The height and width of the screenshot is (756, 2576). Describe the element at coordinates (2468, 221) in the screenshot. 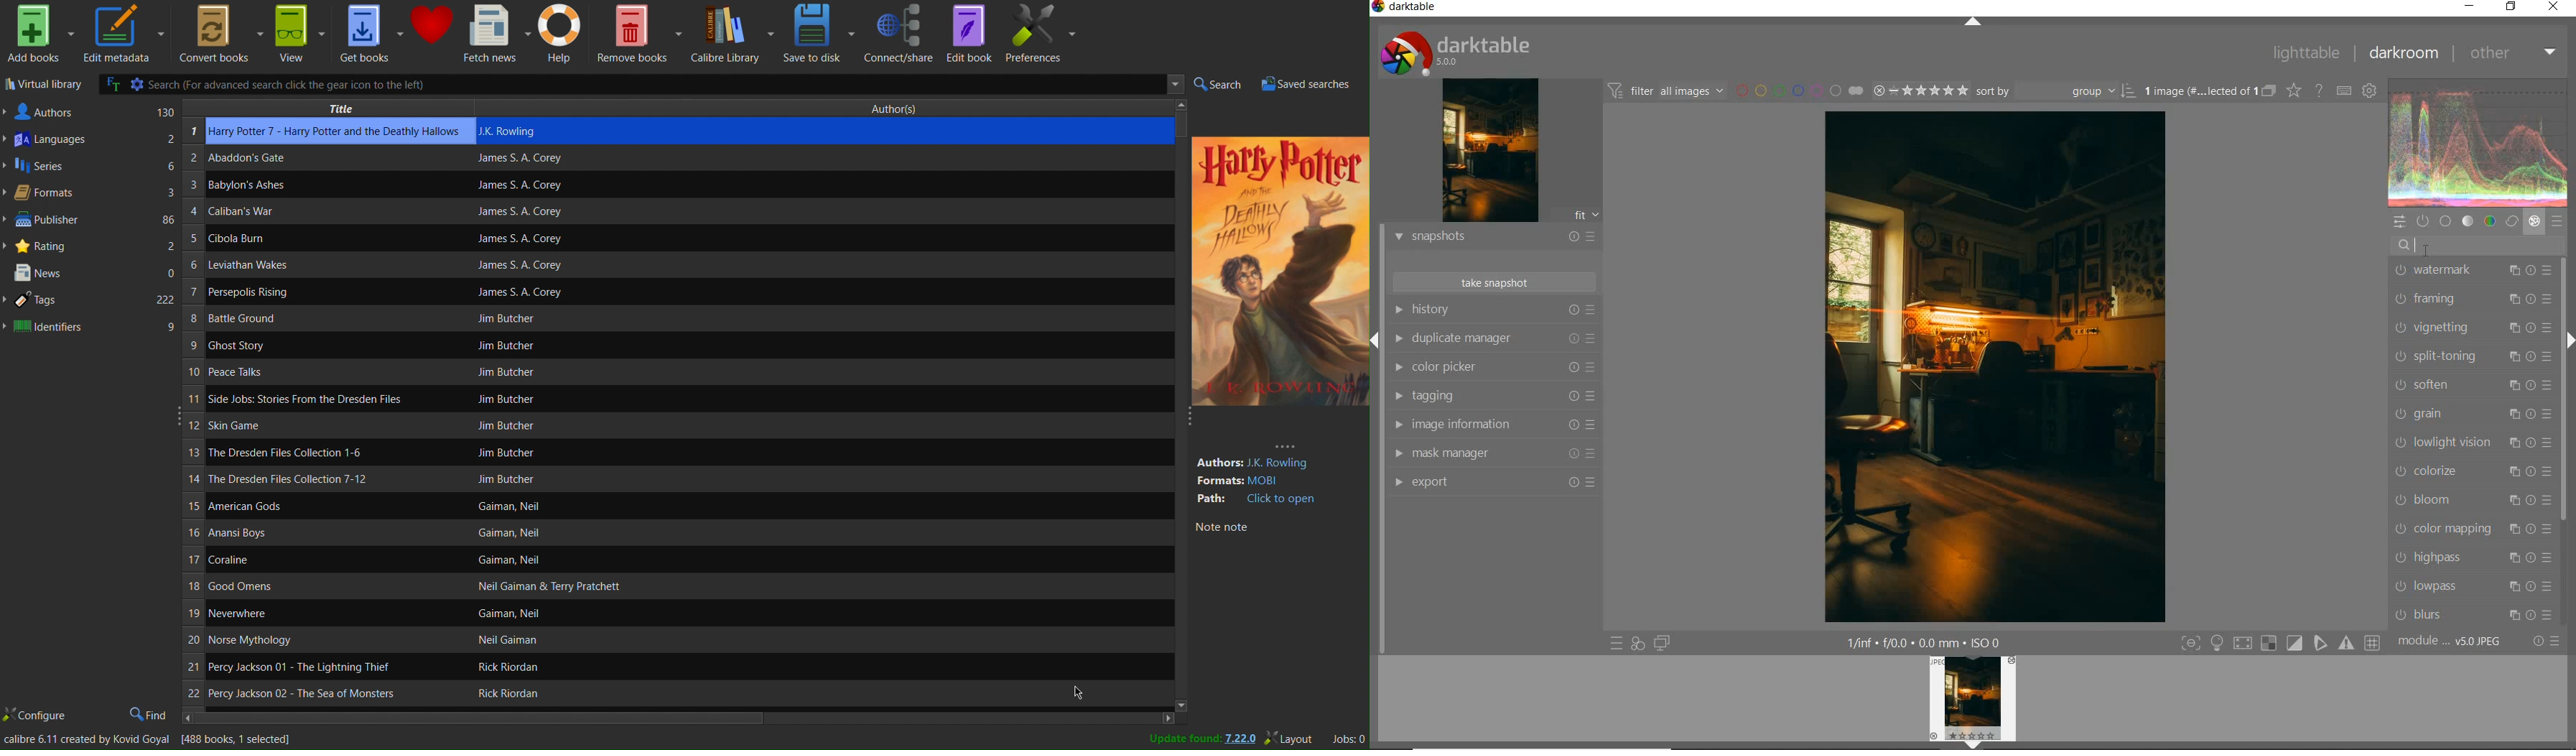

I see `tone` at that location.